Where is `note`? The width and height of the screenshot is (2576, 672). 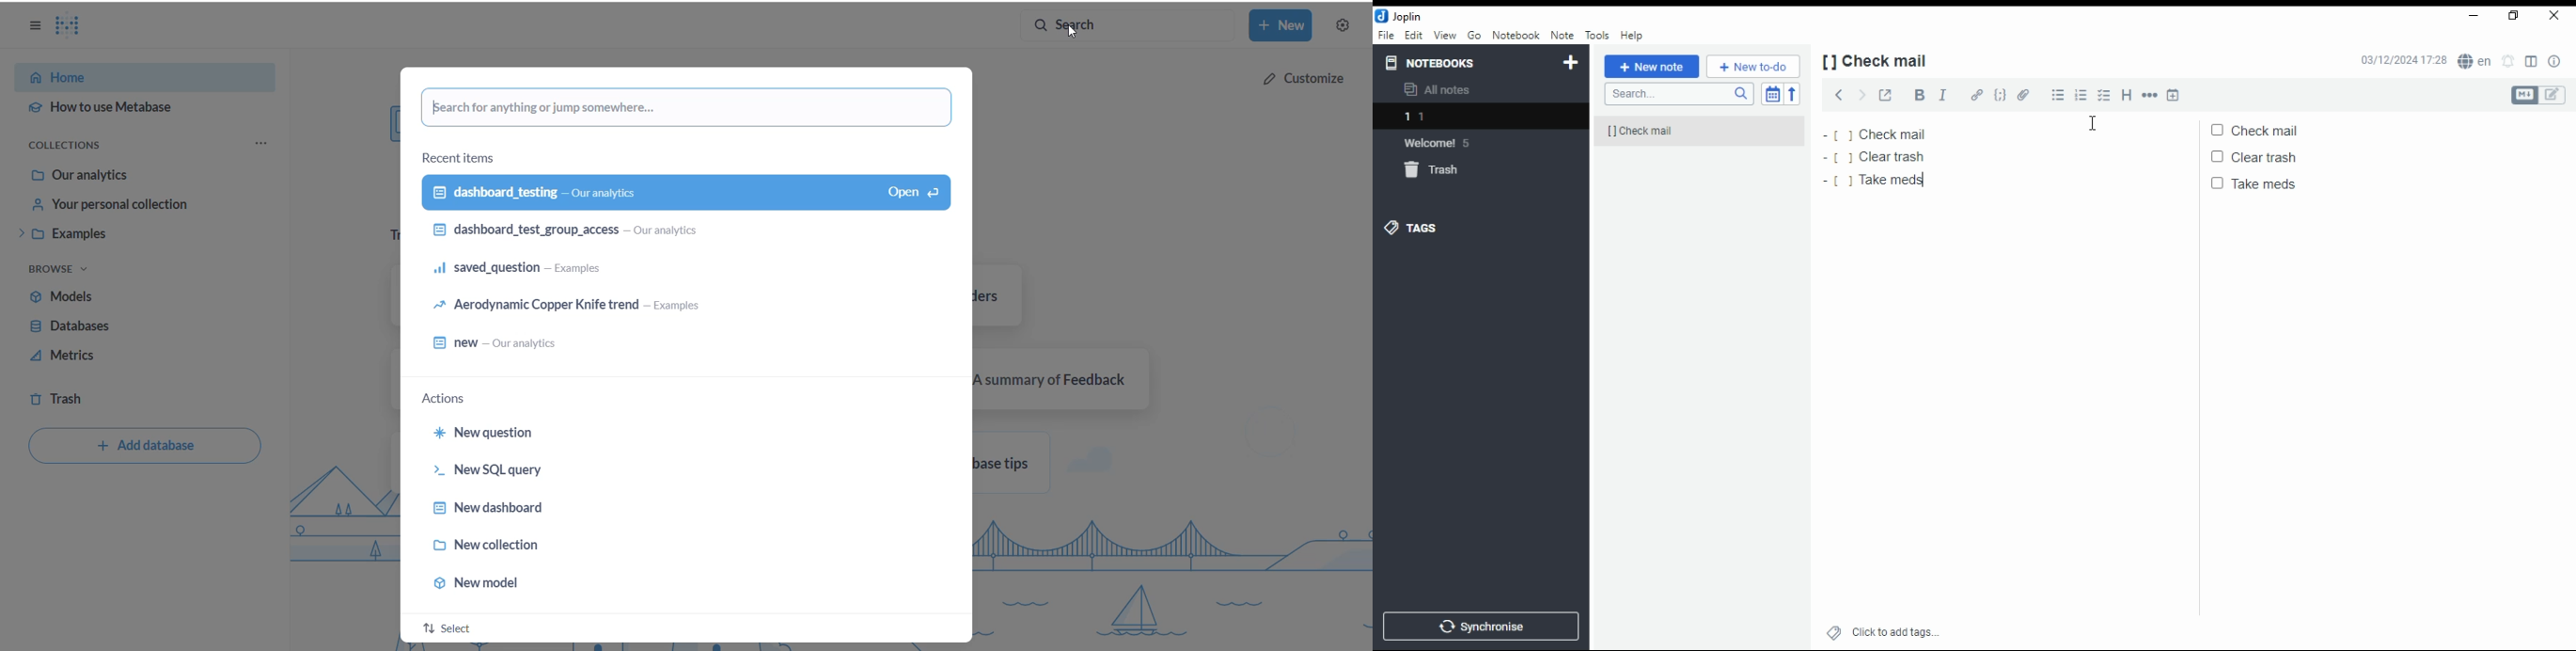 note is located at coordinates (1562, 36).